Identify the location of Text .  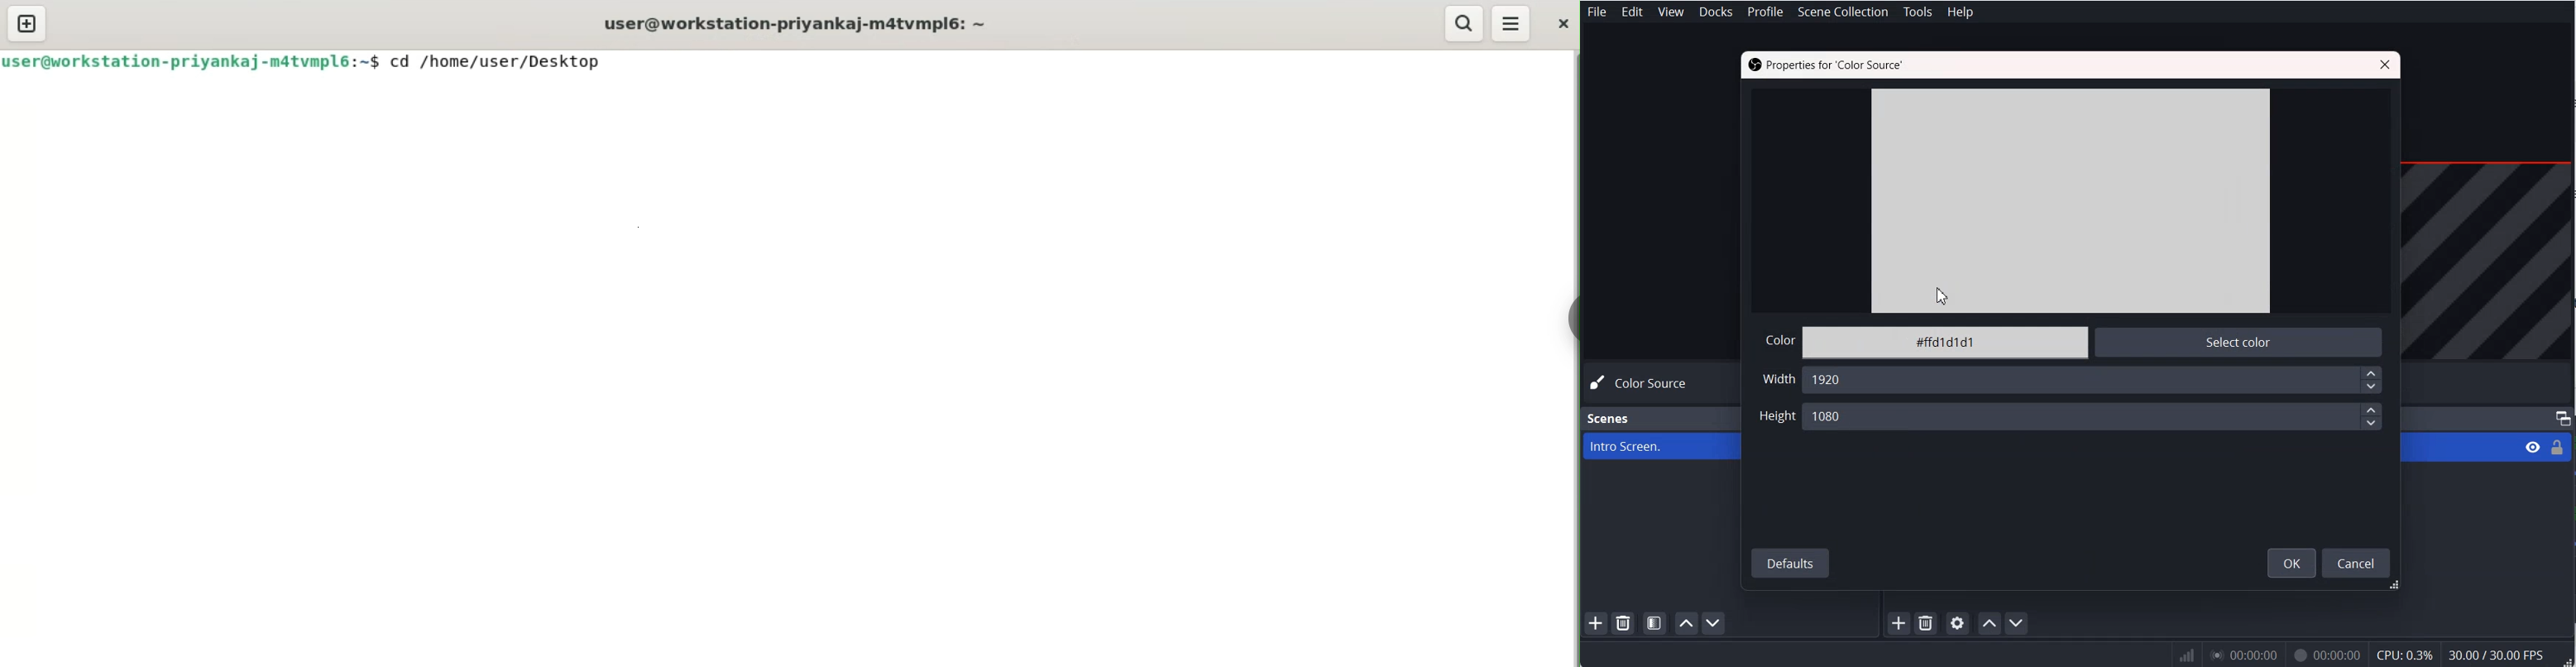
(1824, 64).